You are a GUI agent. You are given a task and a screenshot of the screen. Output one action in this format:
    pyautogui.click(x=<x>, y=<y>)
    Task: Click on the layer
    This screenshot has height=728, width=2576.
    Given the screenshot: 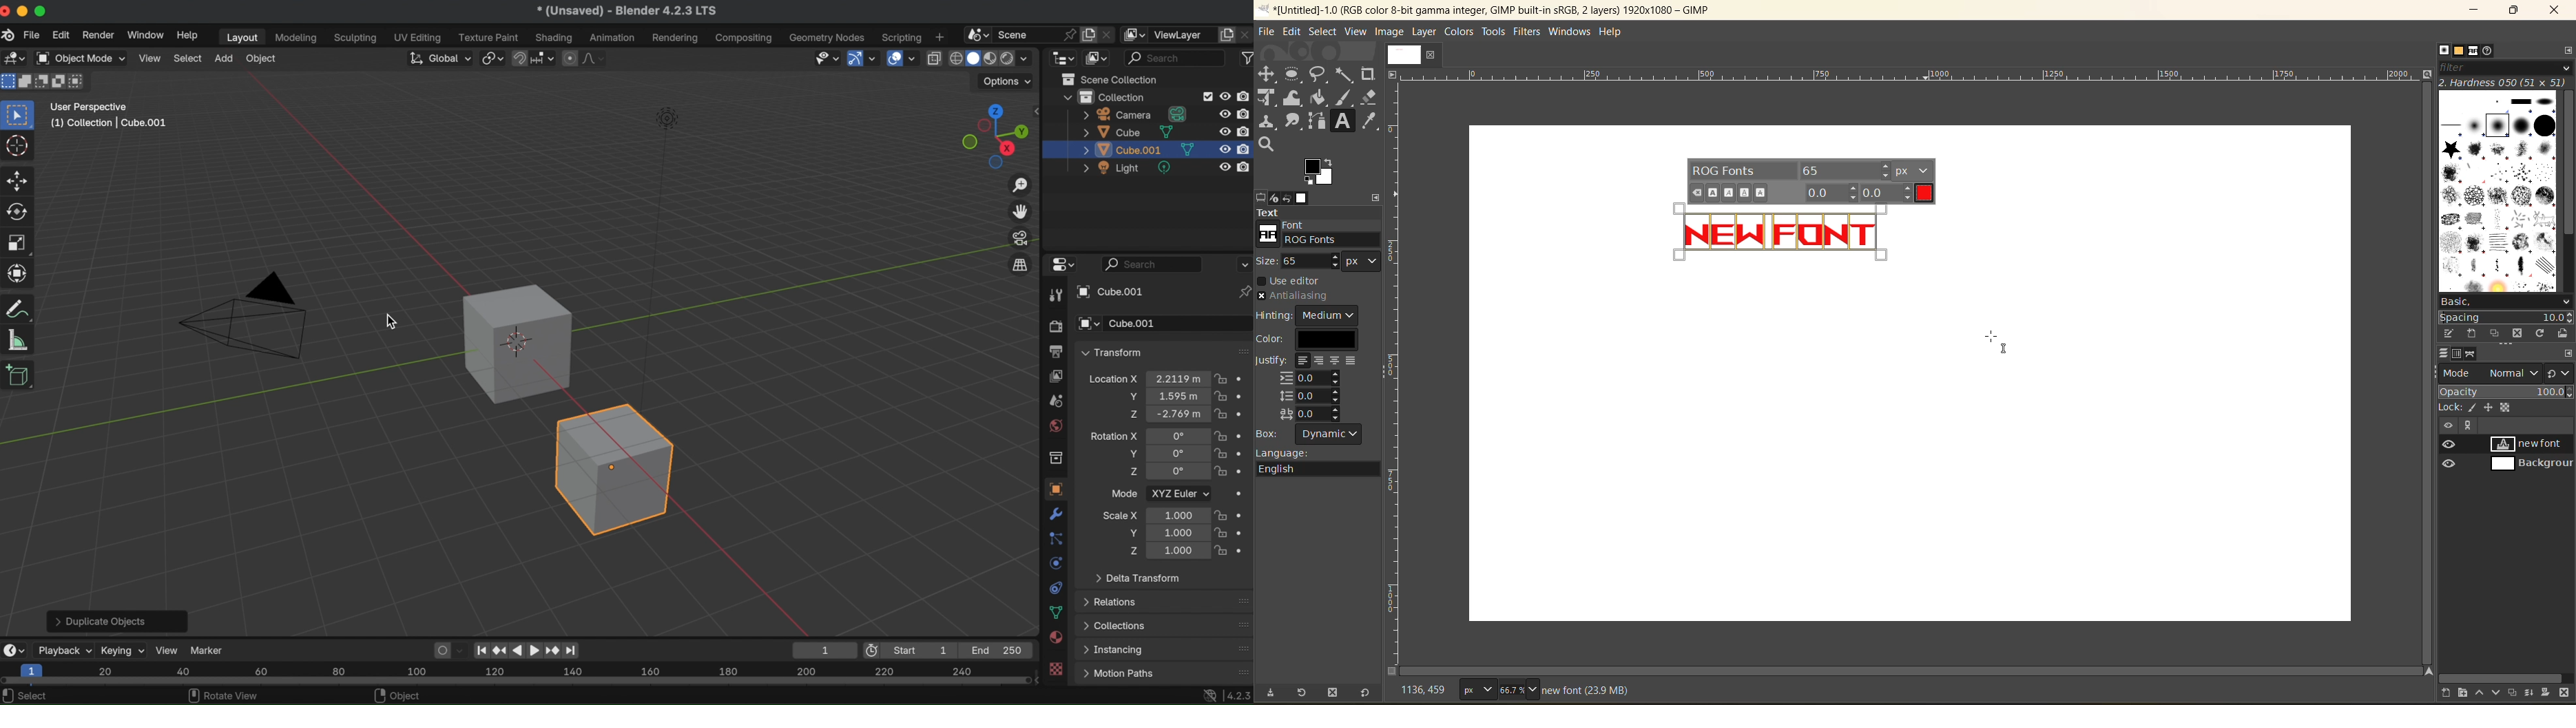 What is the action you would take?
    pyautogui.click(x=1426, y=33)
    